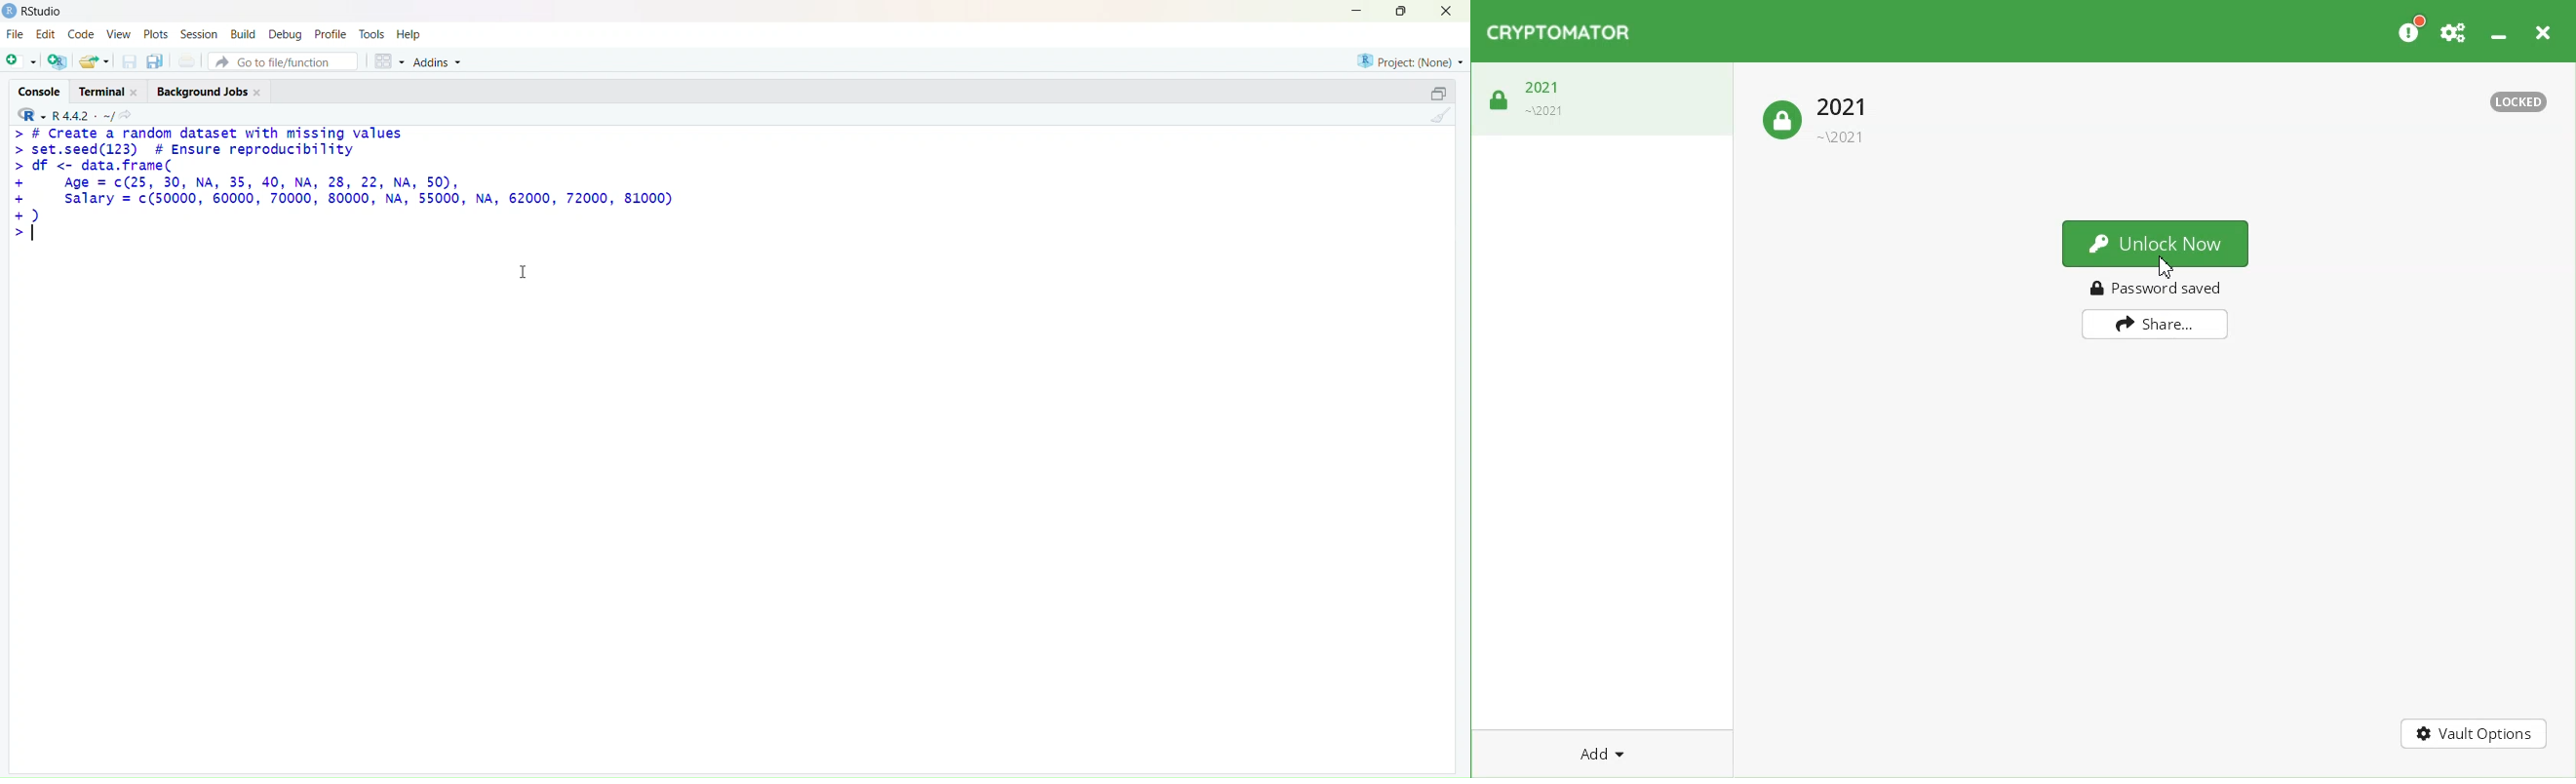 The image size is (2576, 784). I want to click on Lock vault, so click(1815, 123).